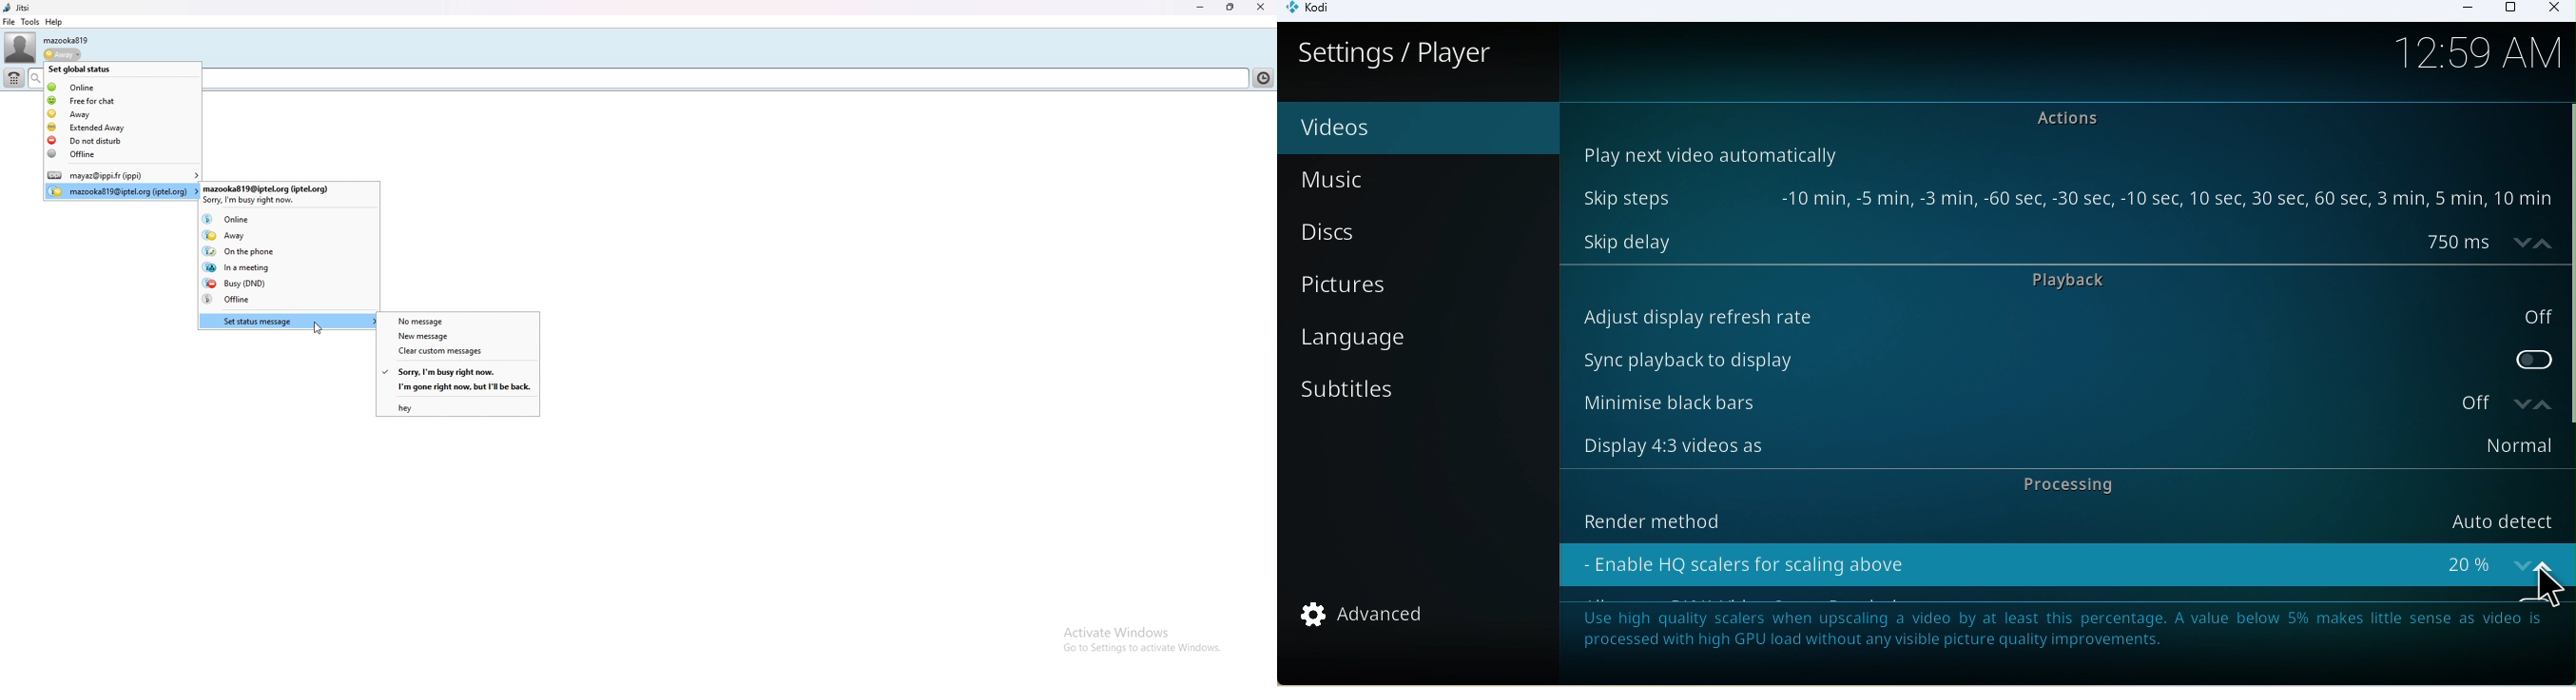 The height and width of the screenshot is (700, 2576). Describe the element at coordinates (9, 22) in the screenshot. I see `file` at that location.